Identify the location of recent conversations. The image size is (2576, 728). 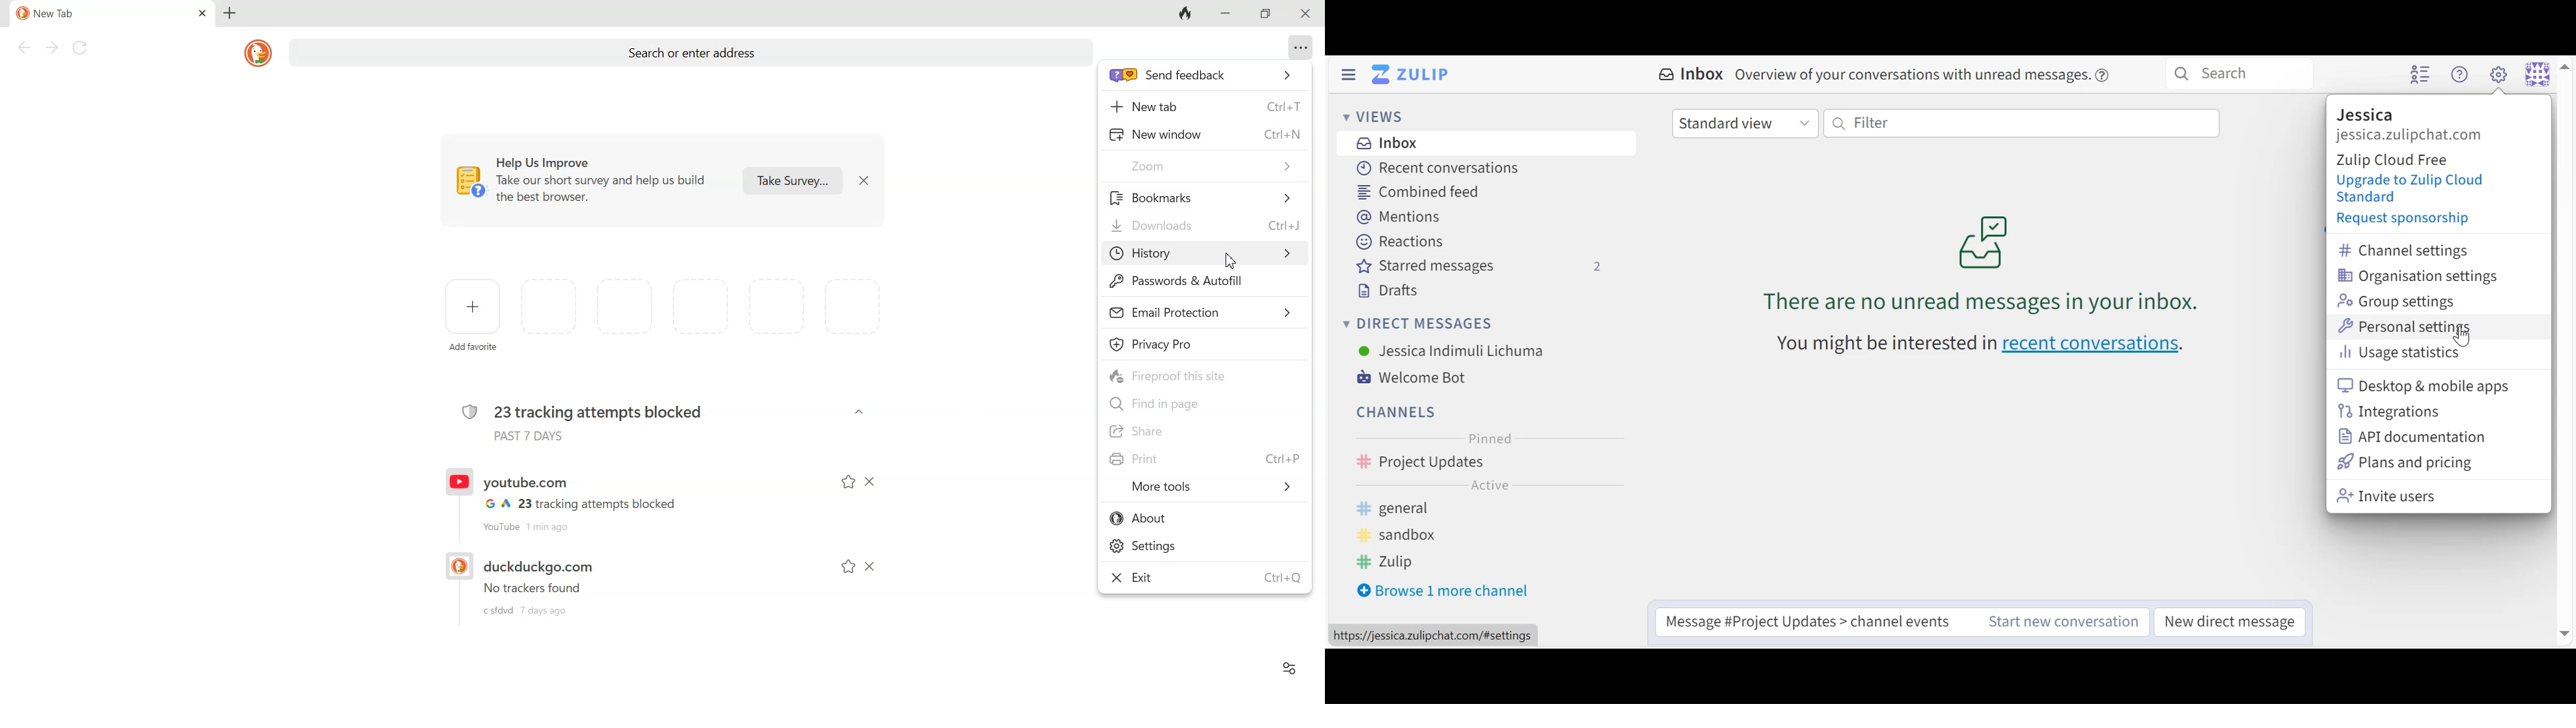
(1984, 343).